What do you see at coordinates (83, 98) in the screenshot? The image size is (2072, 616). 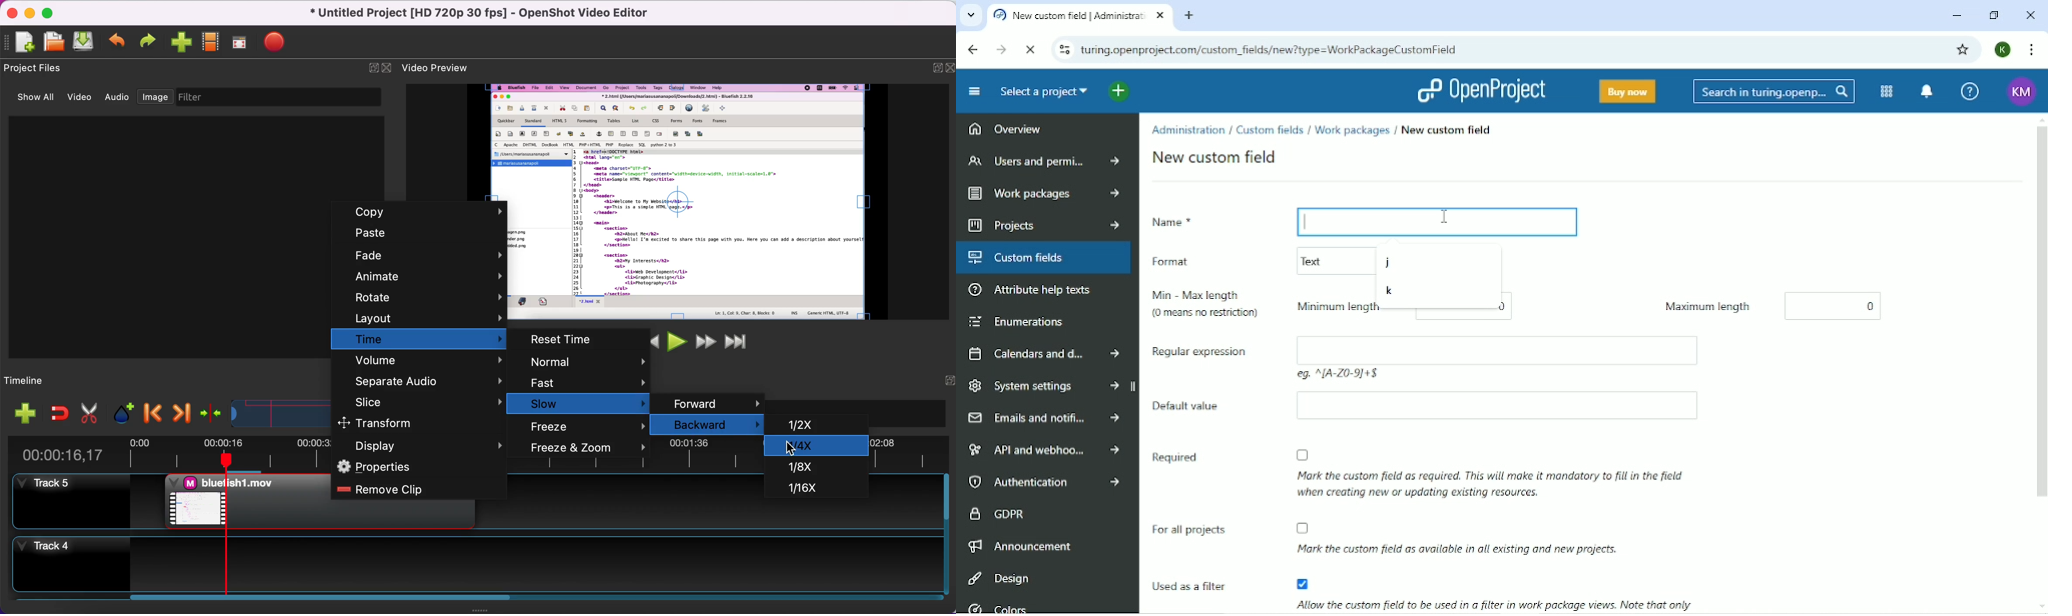 I see `video` at bounding box center [83, 98].